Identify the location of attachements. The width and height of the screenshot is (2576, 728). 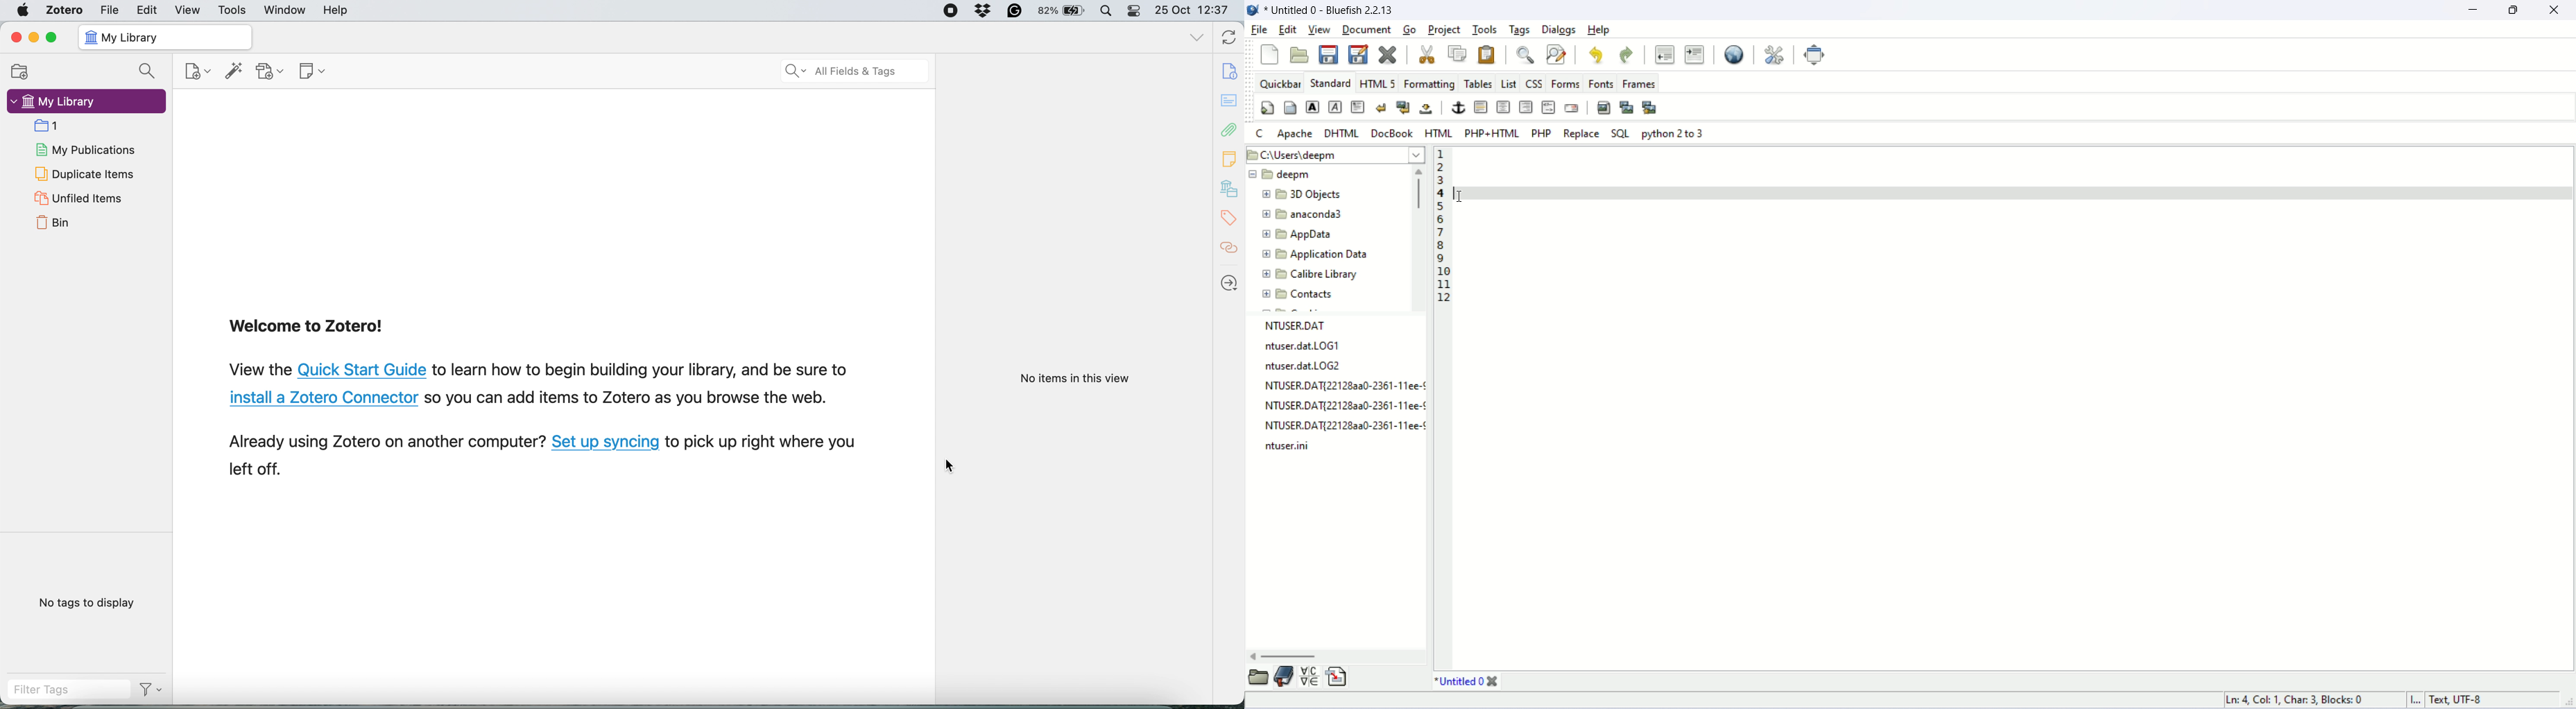
(1231, 132).